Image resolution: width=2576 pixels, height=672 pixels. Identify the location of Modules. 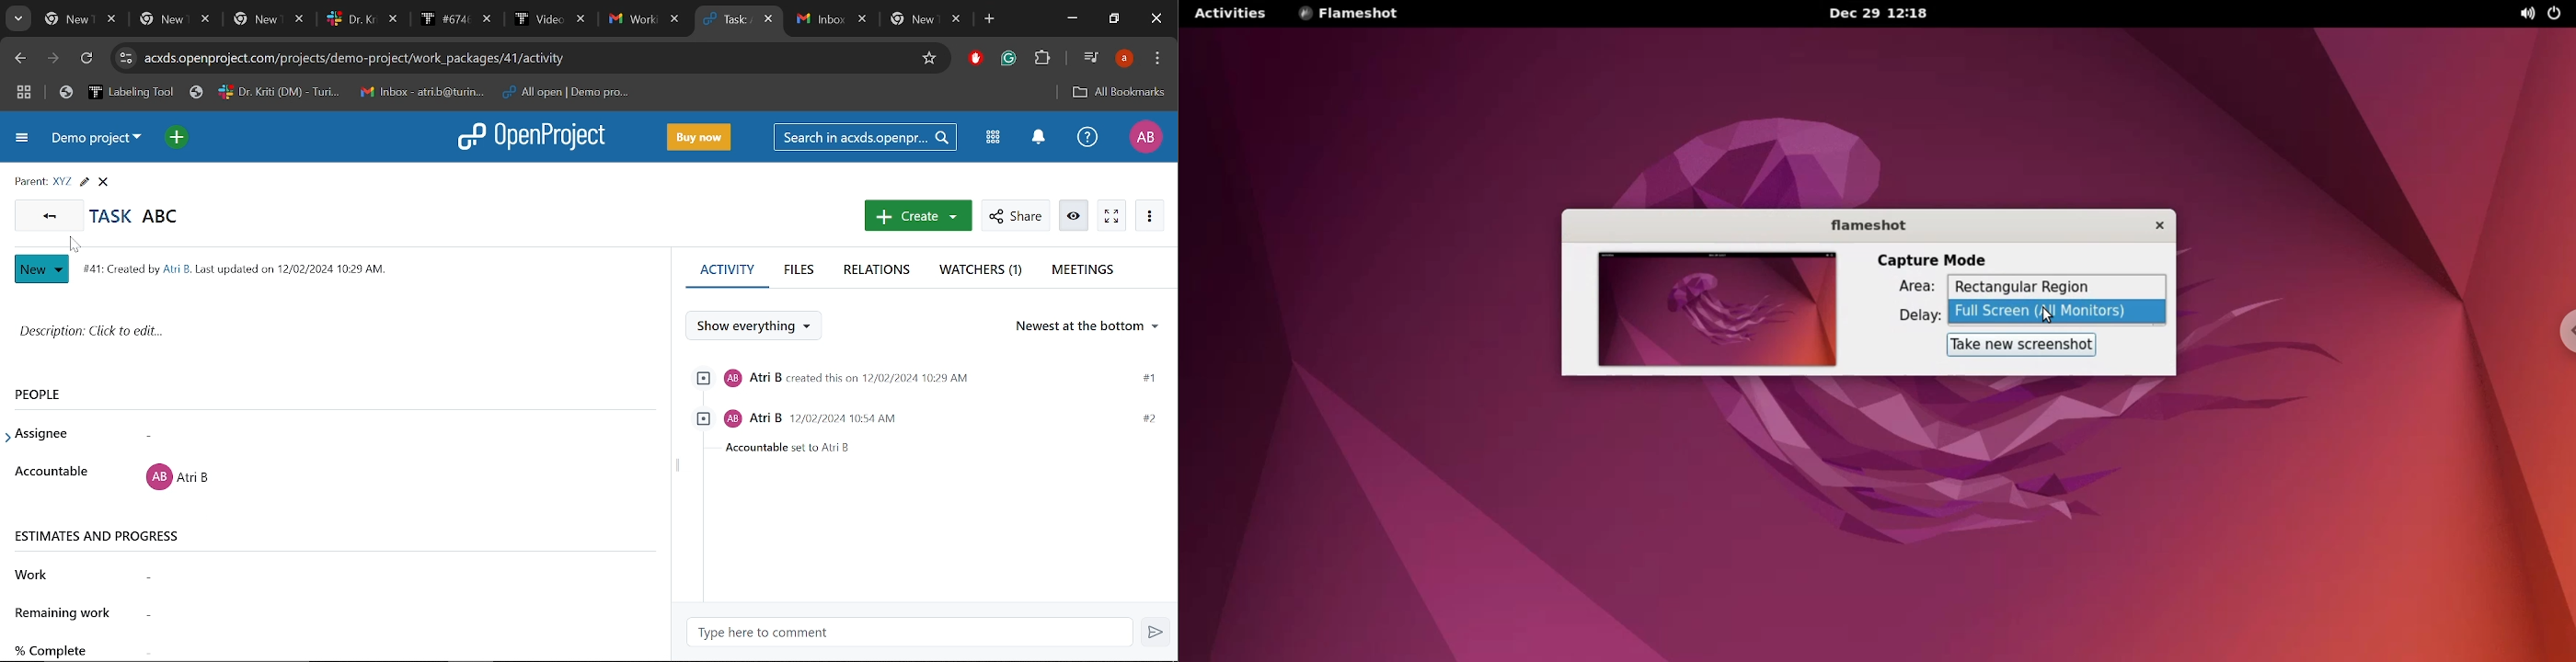
(995, 139).